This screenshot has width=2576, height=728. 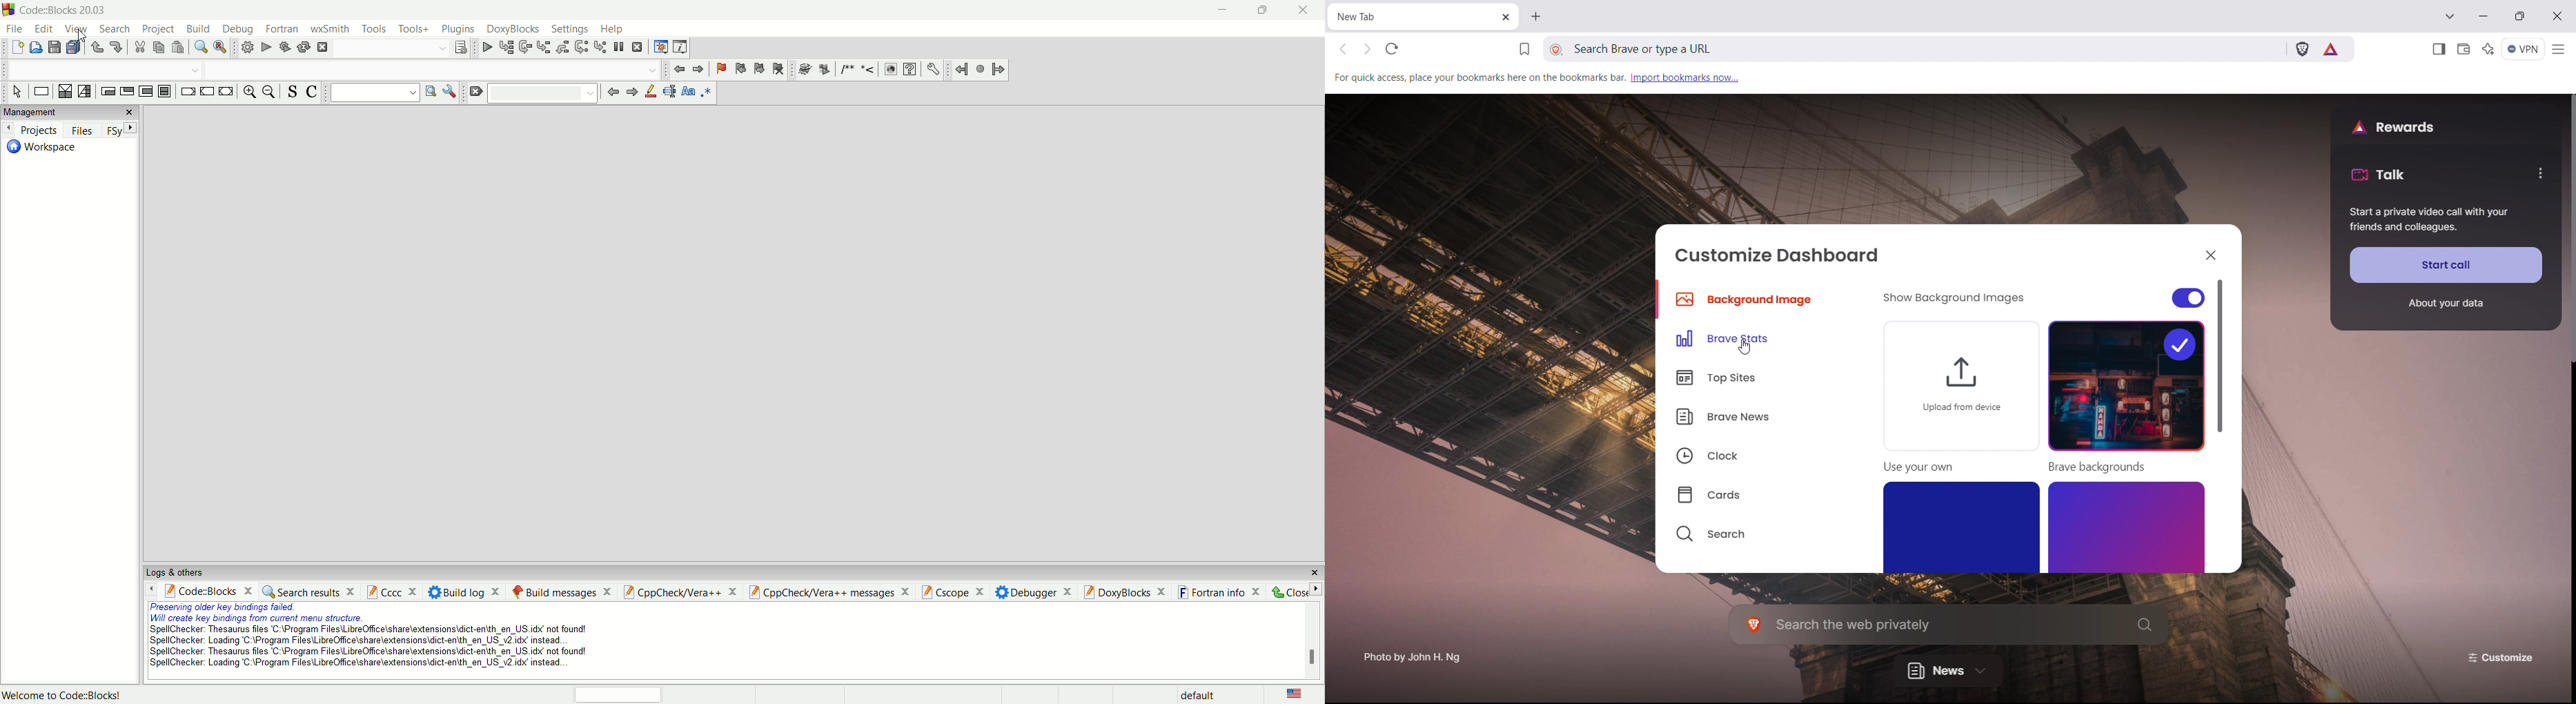 I want to click on code::block 20.03, so click(x=66, y=11).